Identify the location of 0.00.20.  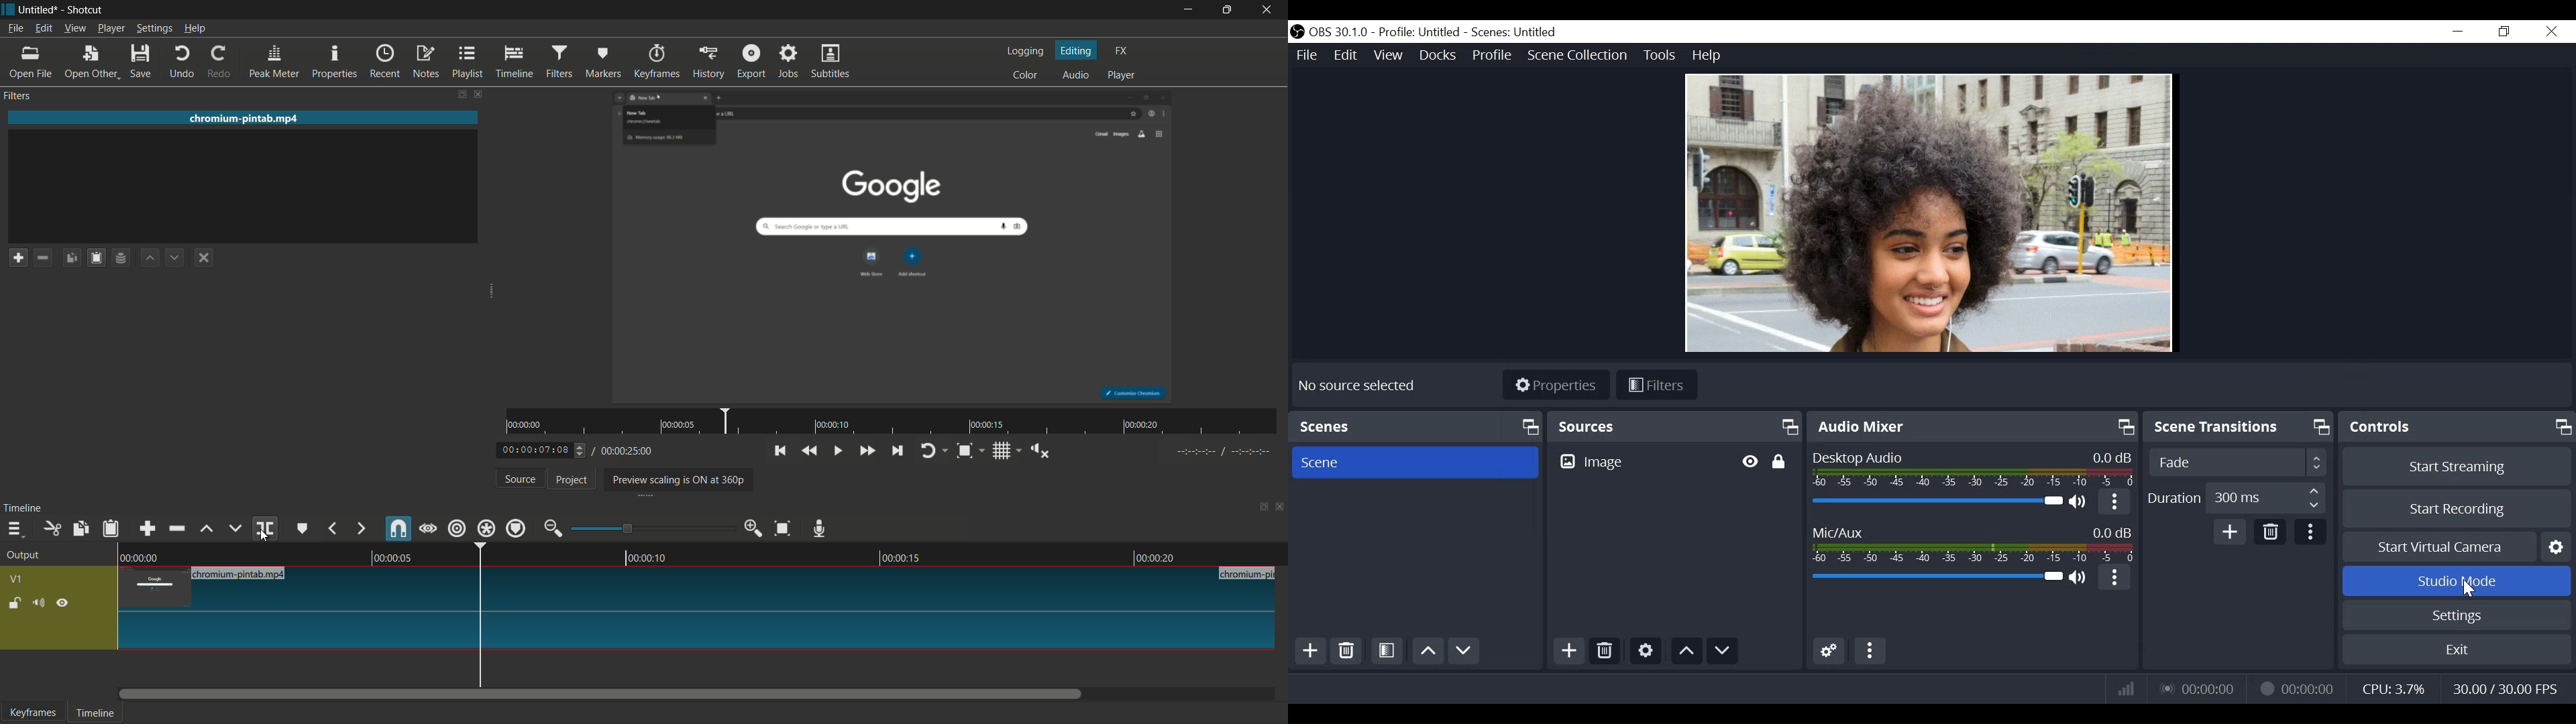
(1152, 558).